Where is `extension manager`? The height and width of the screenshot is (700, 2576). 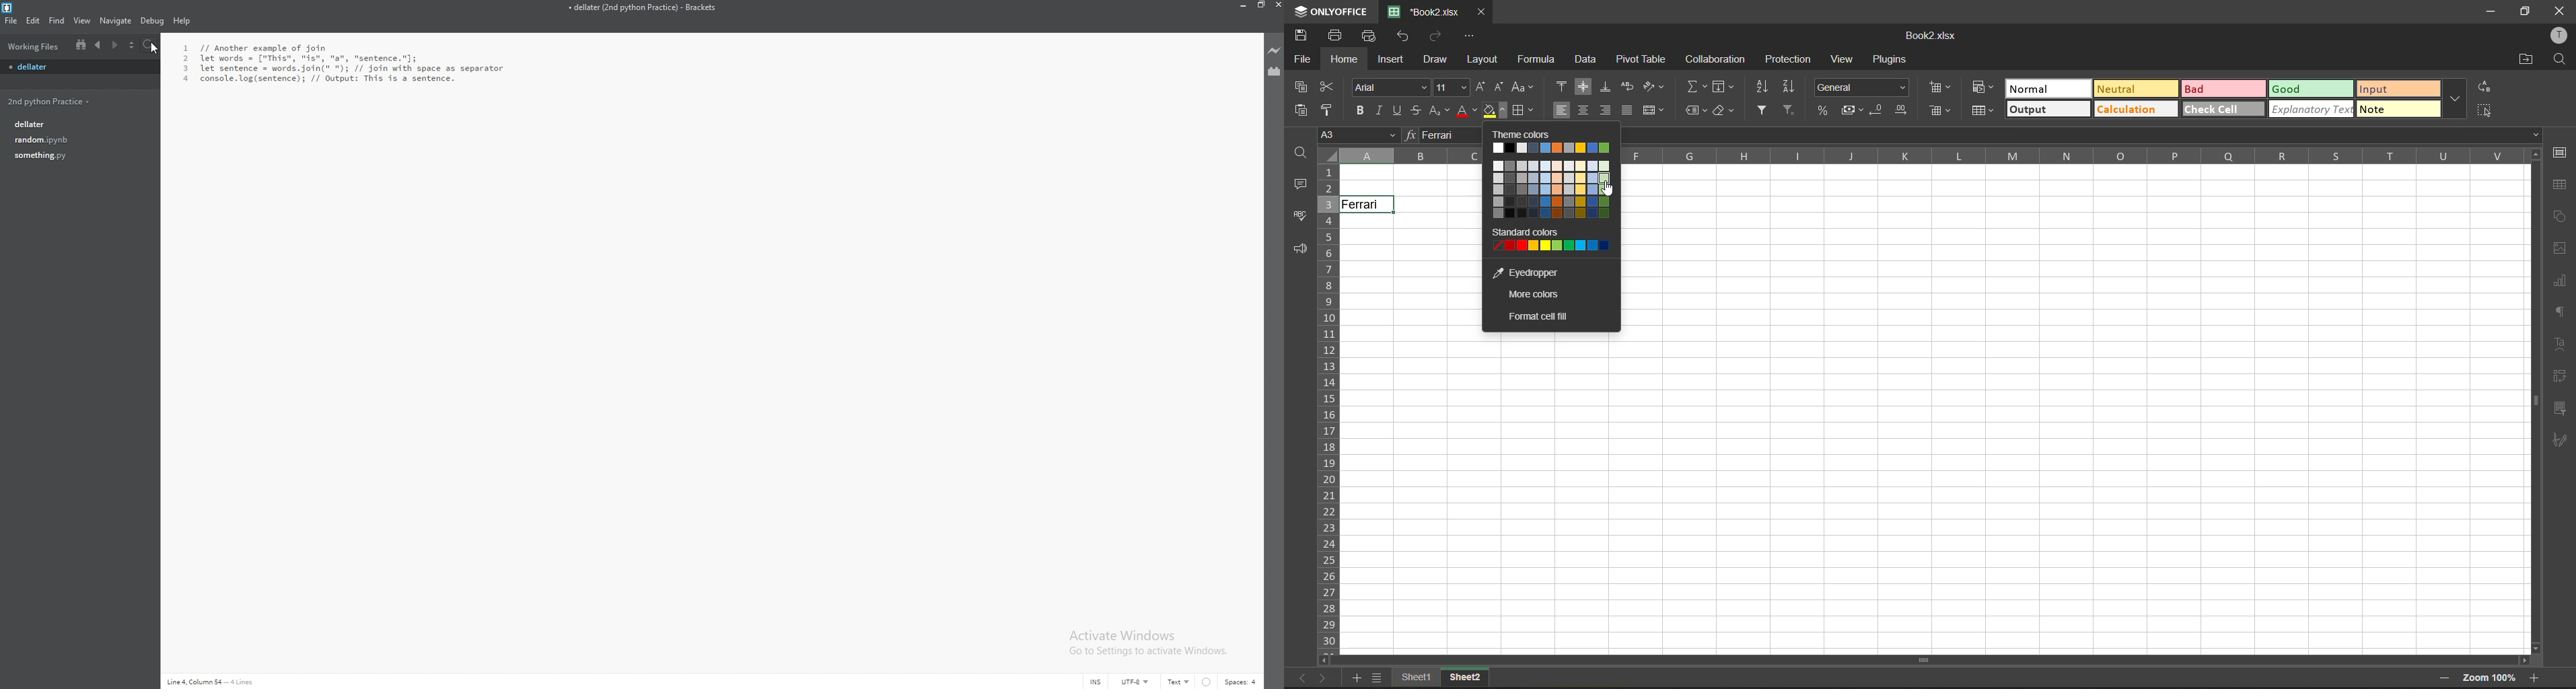
extension manager is located at coordinates (1276, 72).